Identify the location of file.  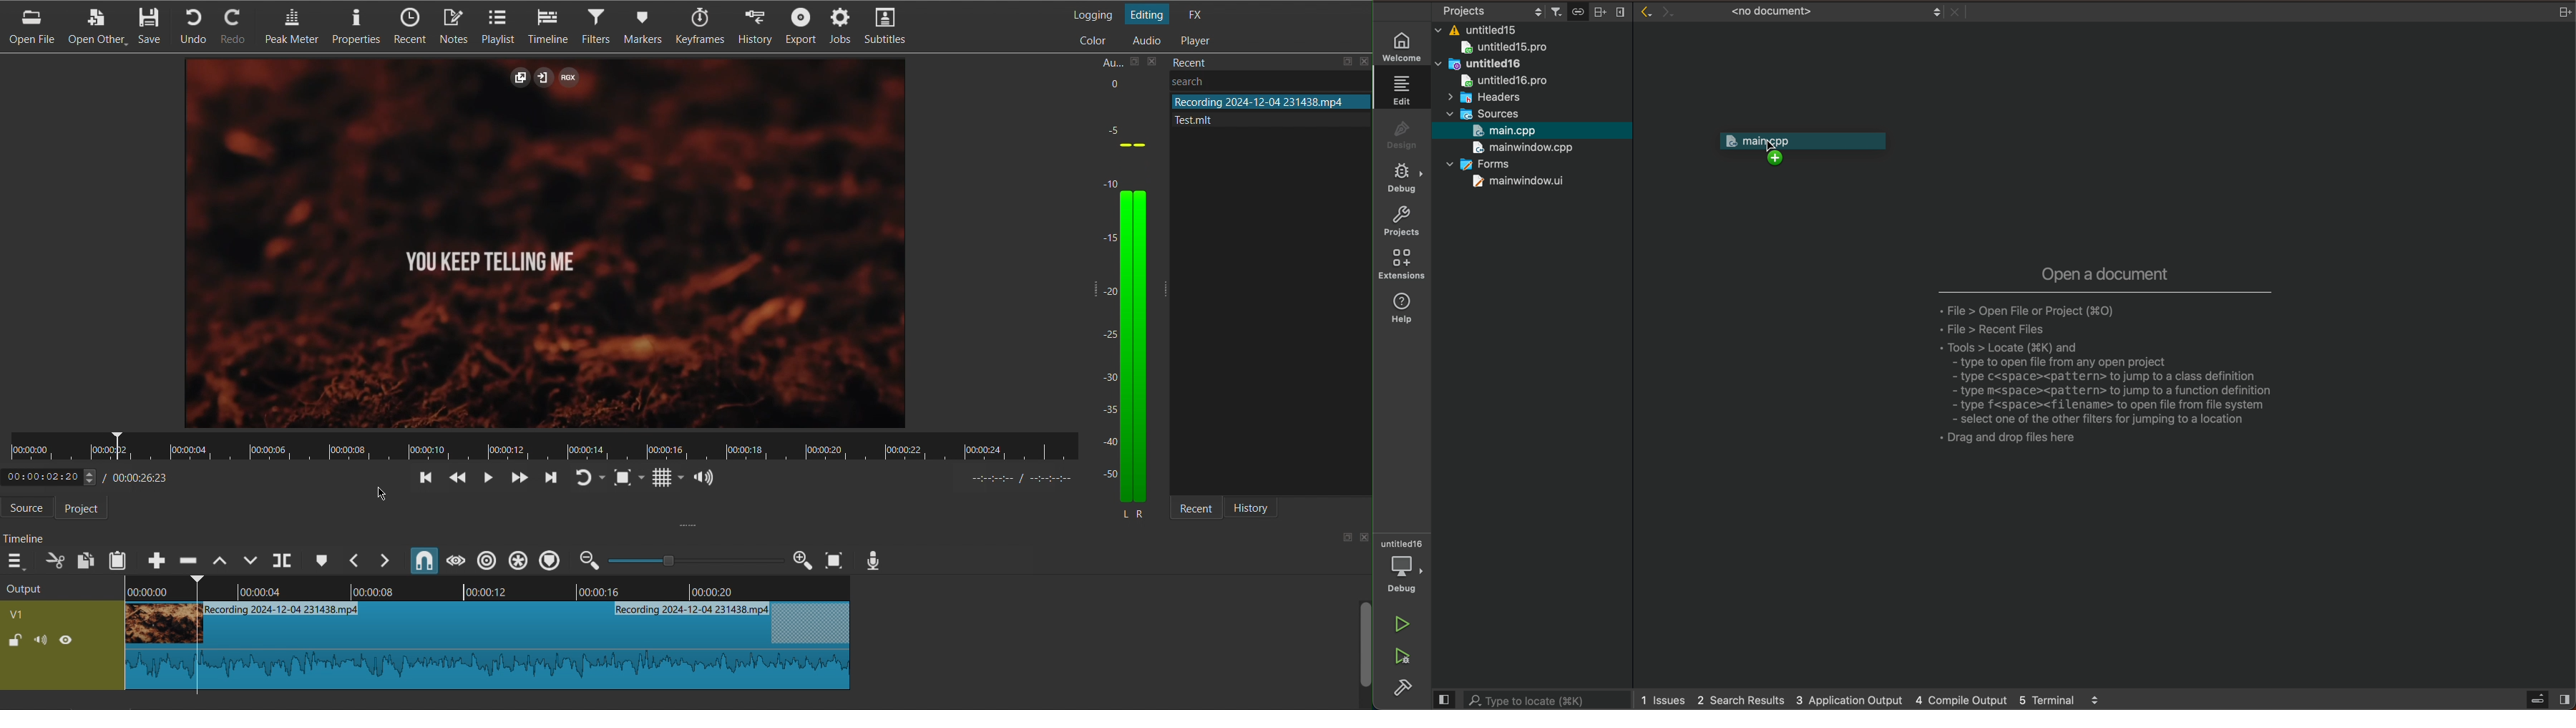
(1258, 118).